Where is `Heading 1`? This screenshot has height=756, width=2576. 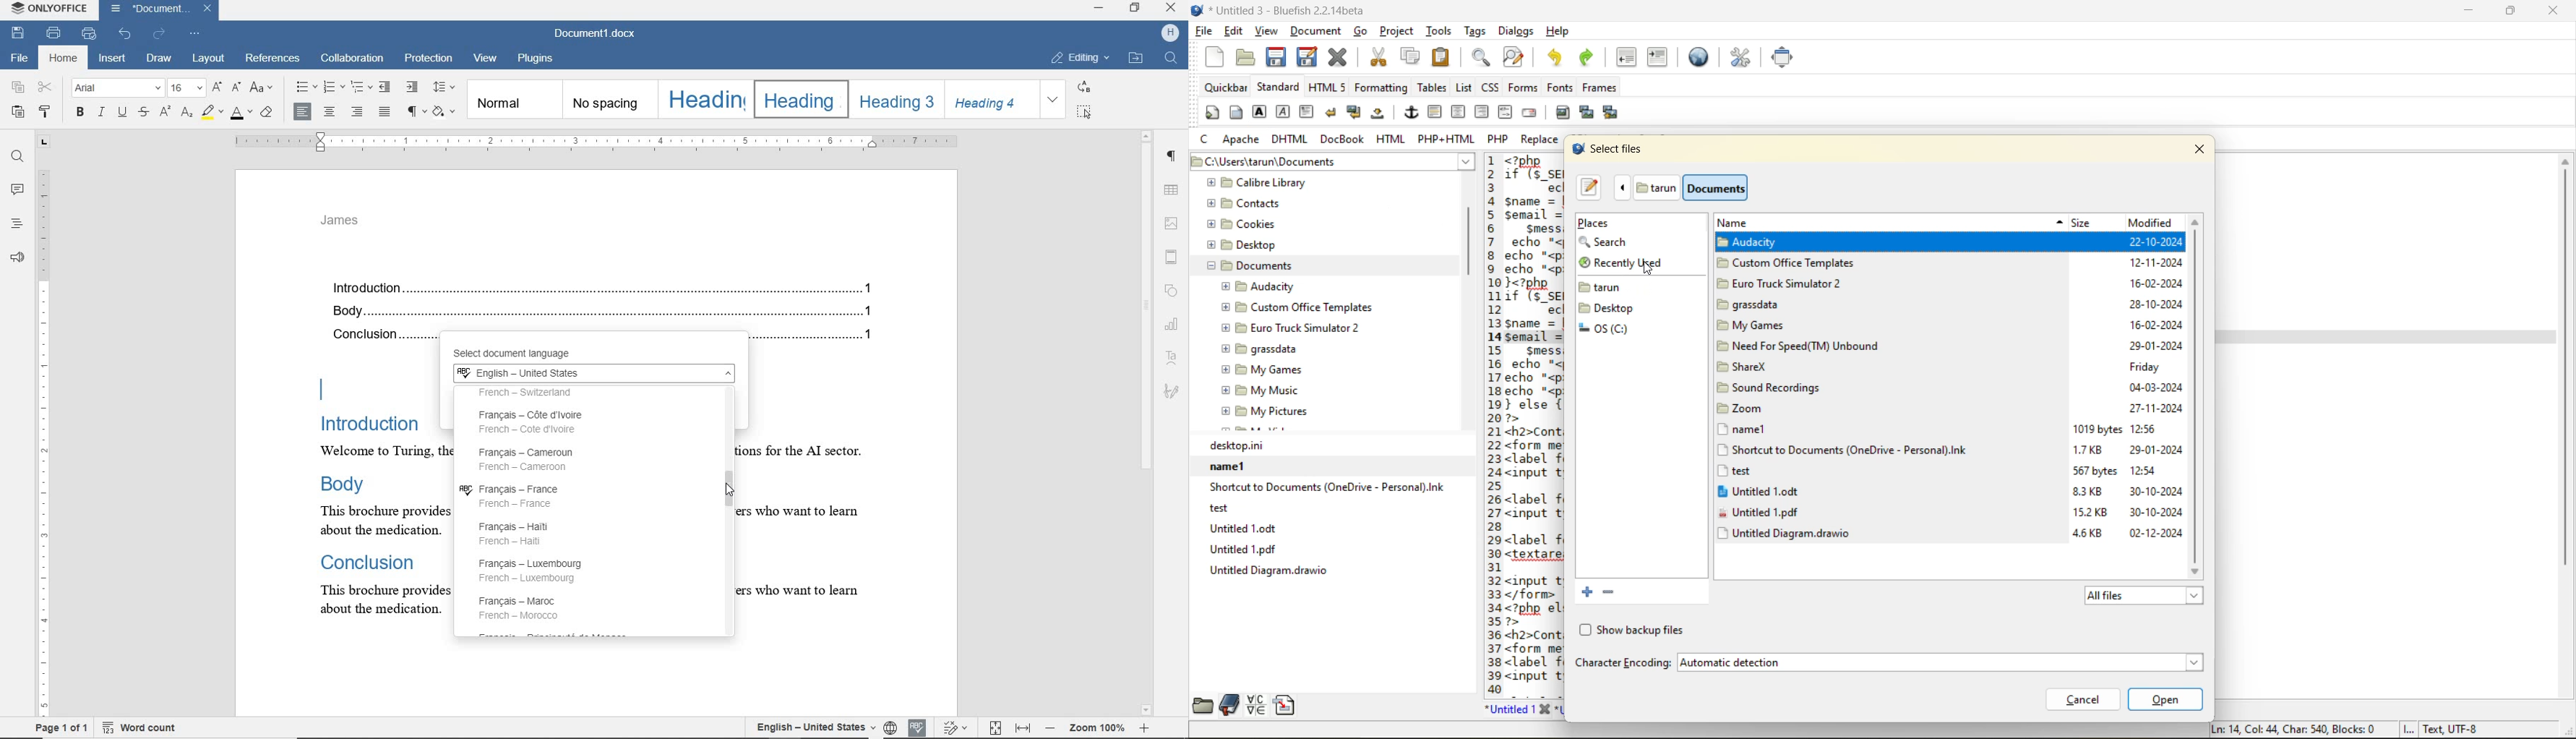
Heading 1 is located at coordinates (704, 99).